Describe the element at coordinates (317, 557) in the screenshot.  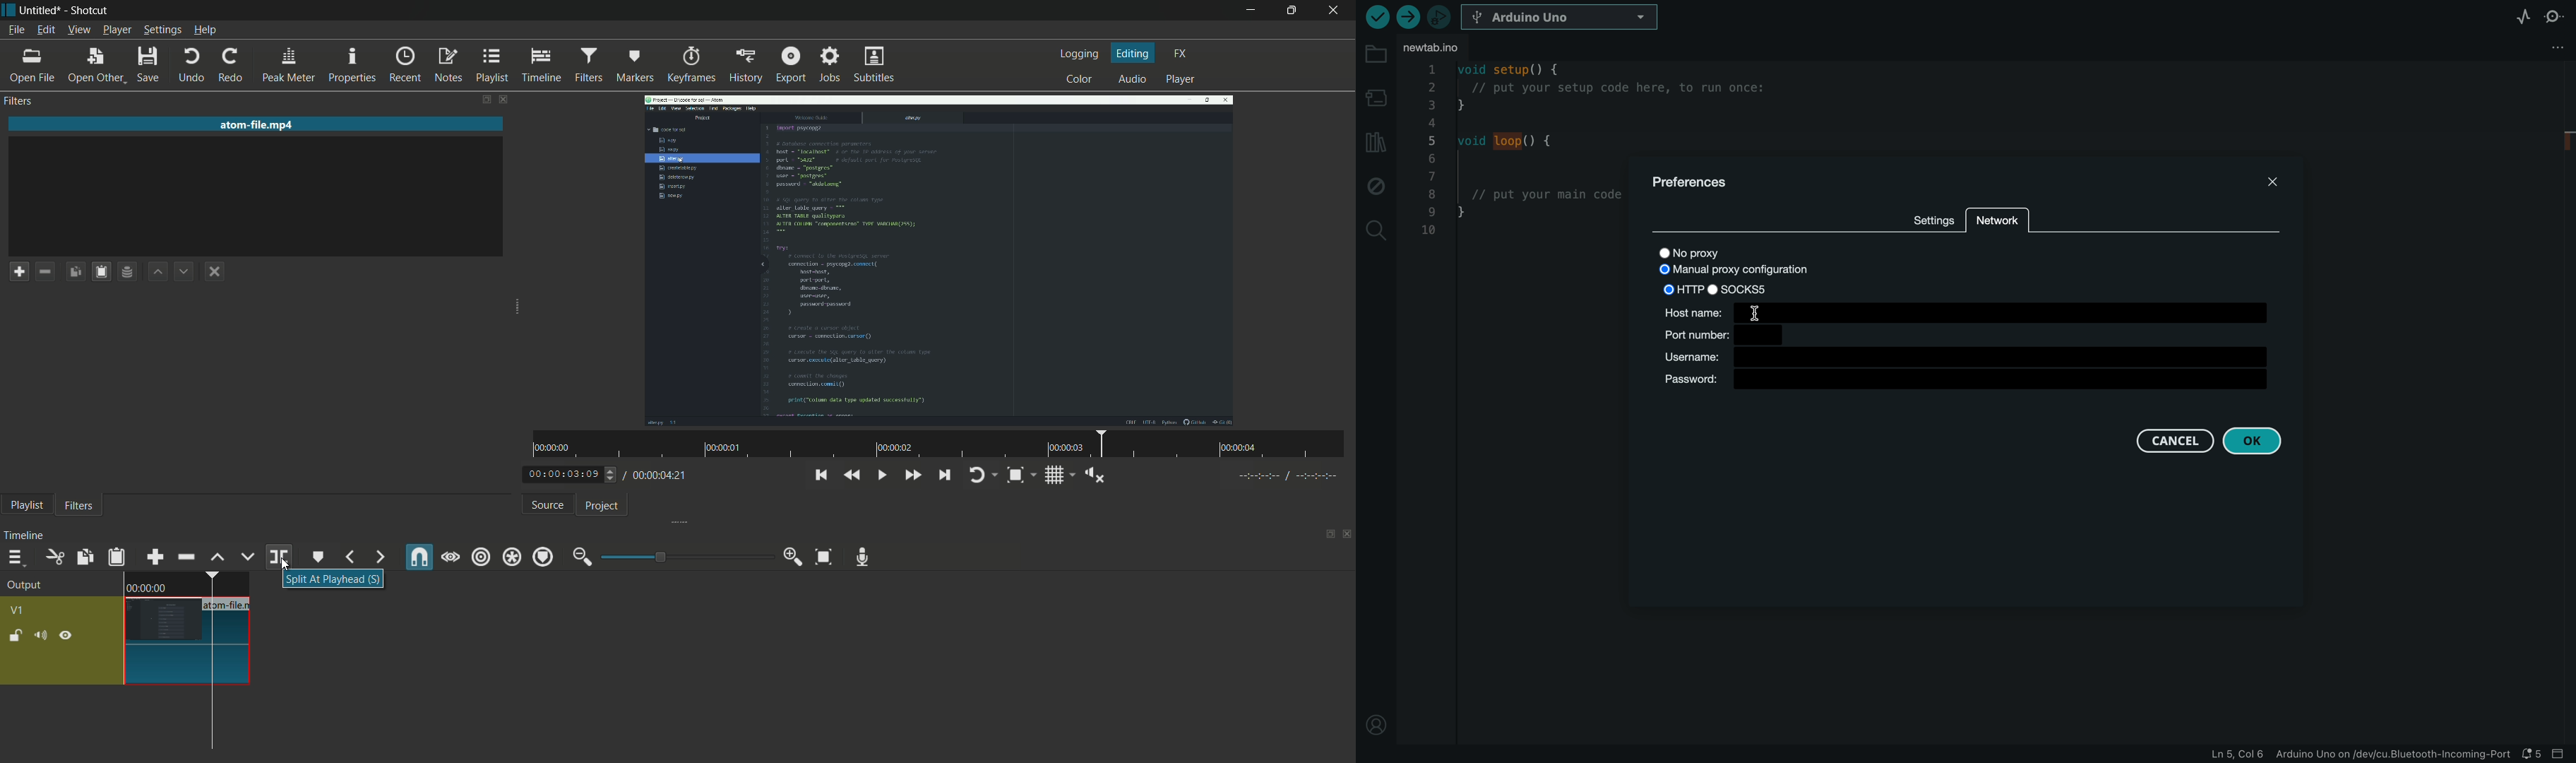
I see `create or edit marker` at that location.